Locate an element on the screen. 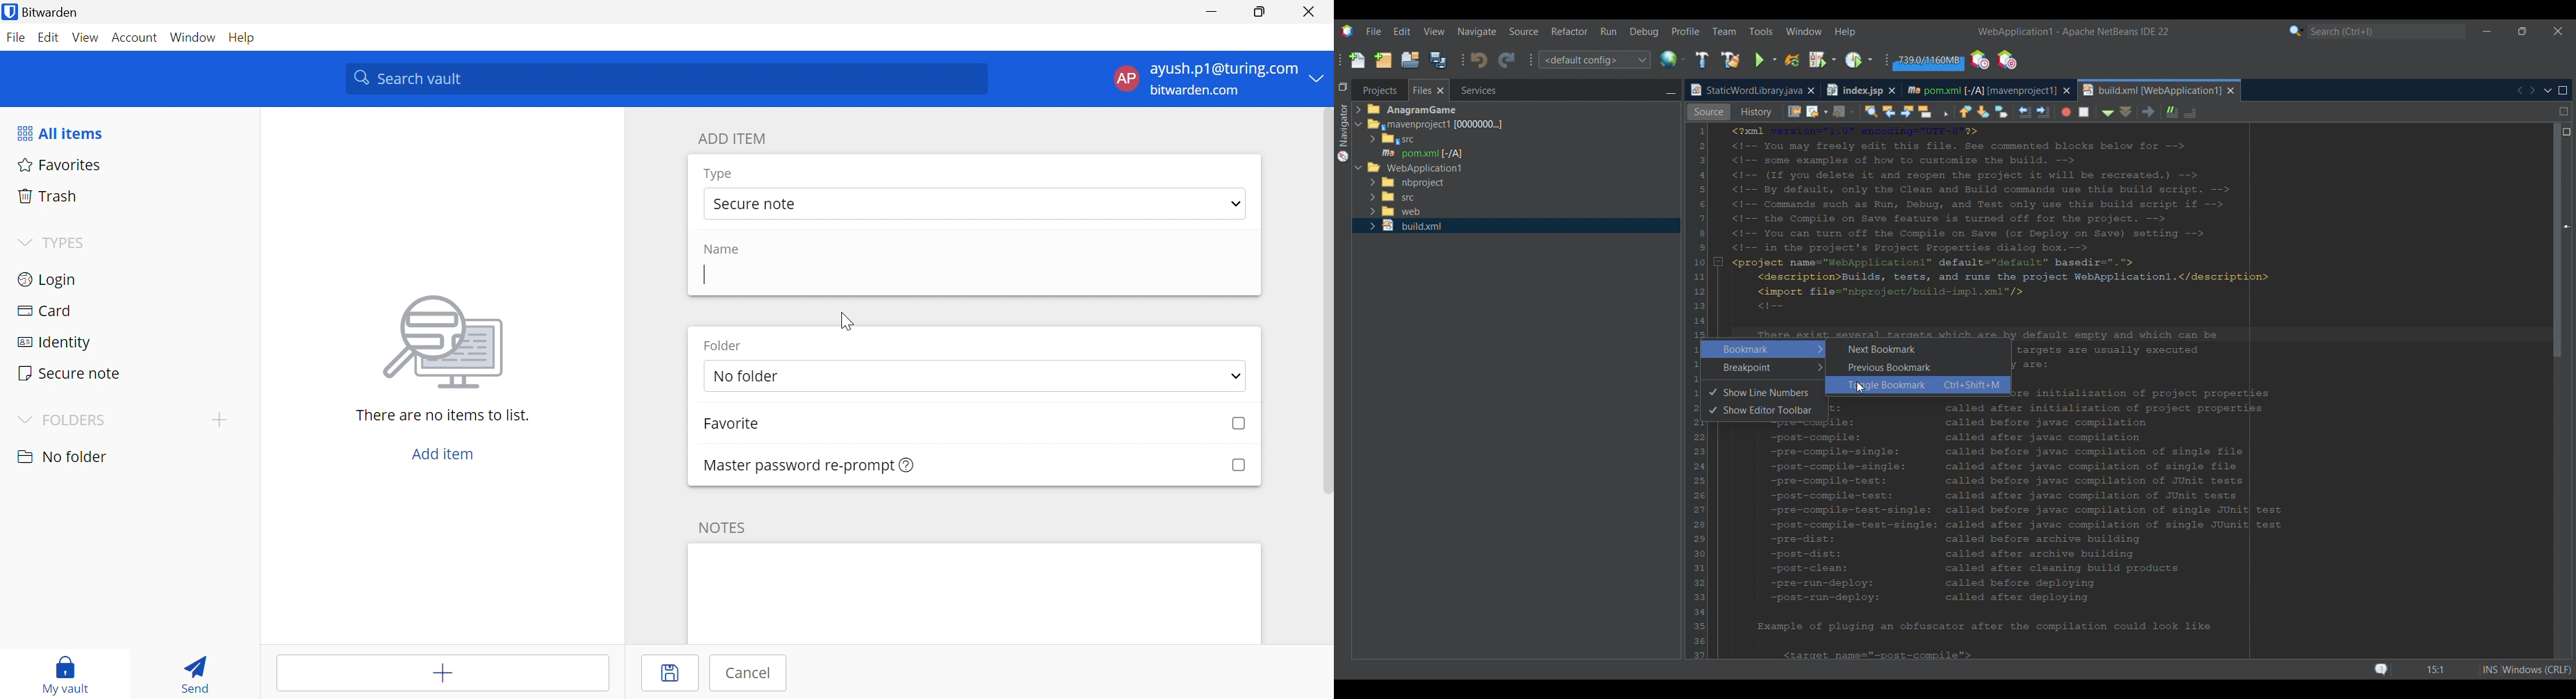  Debug menu is located at coordinates (1644, 32).